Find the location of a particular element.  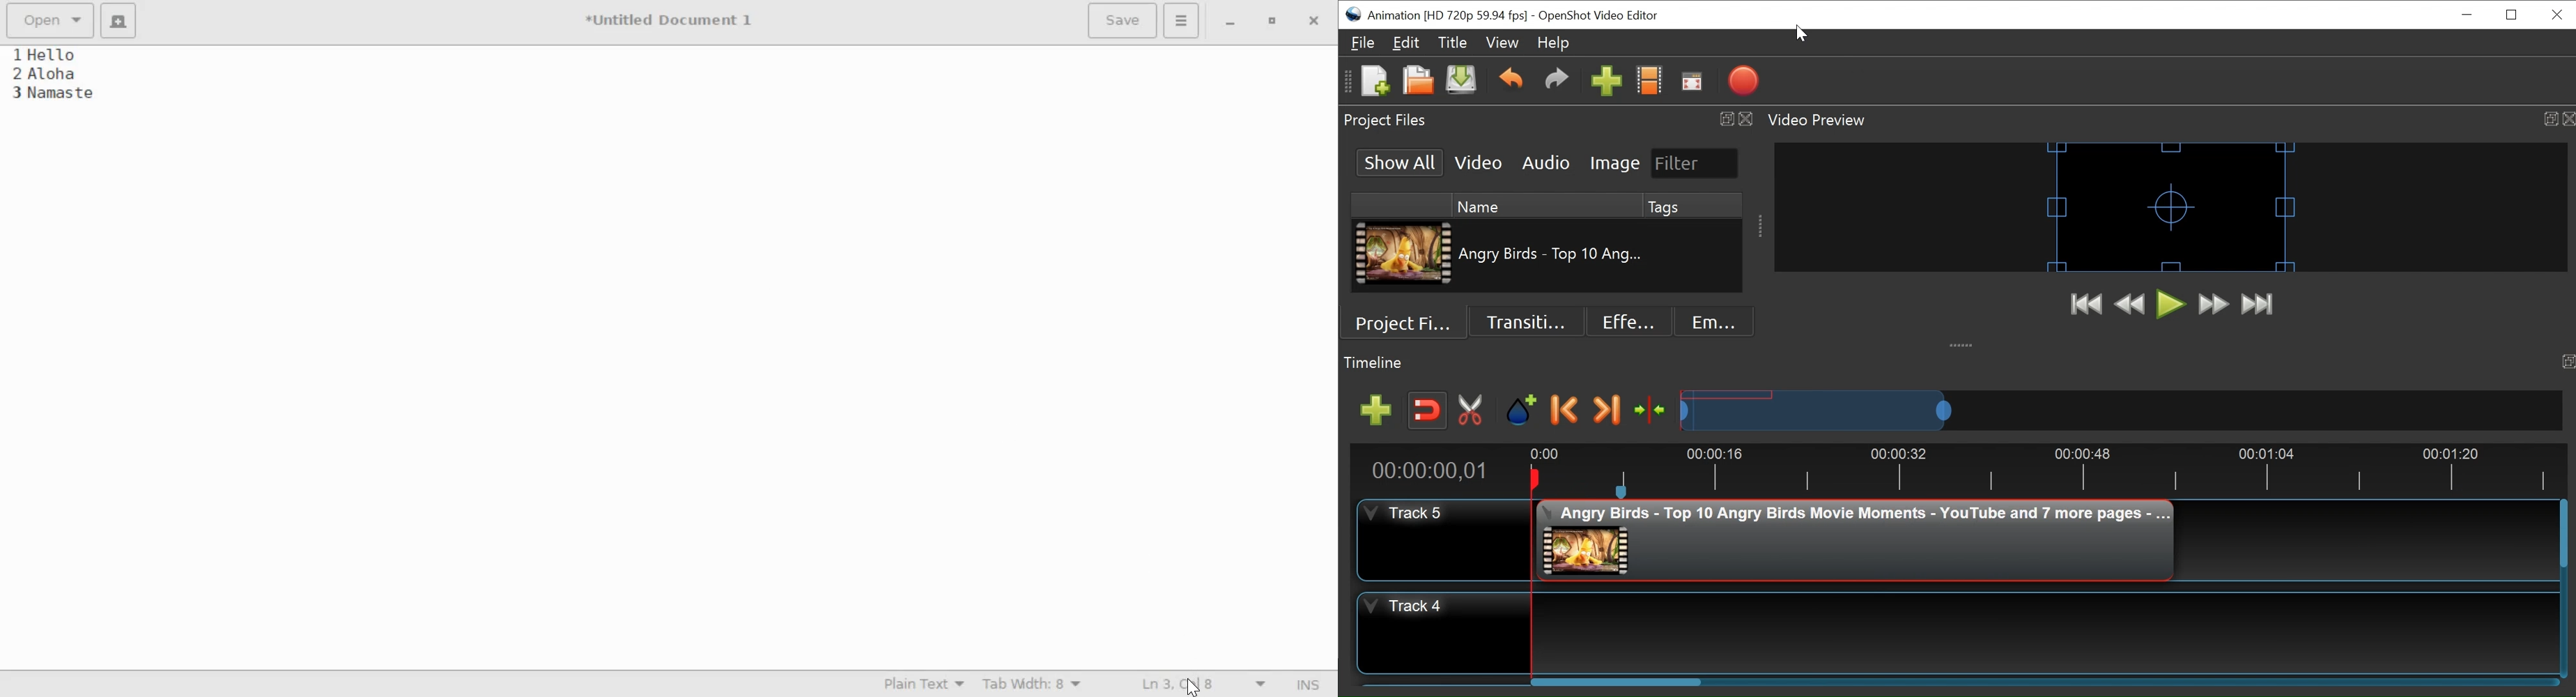

Save is located at coordinates (1120, 20).